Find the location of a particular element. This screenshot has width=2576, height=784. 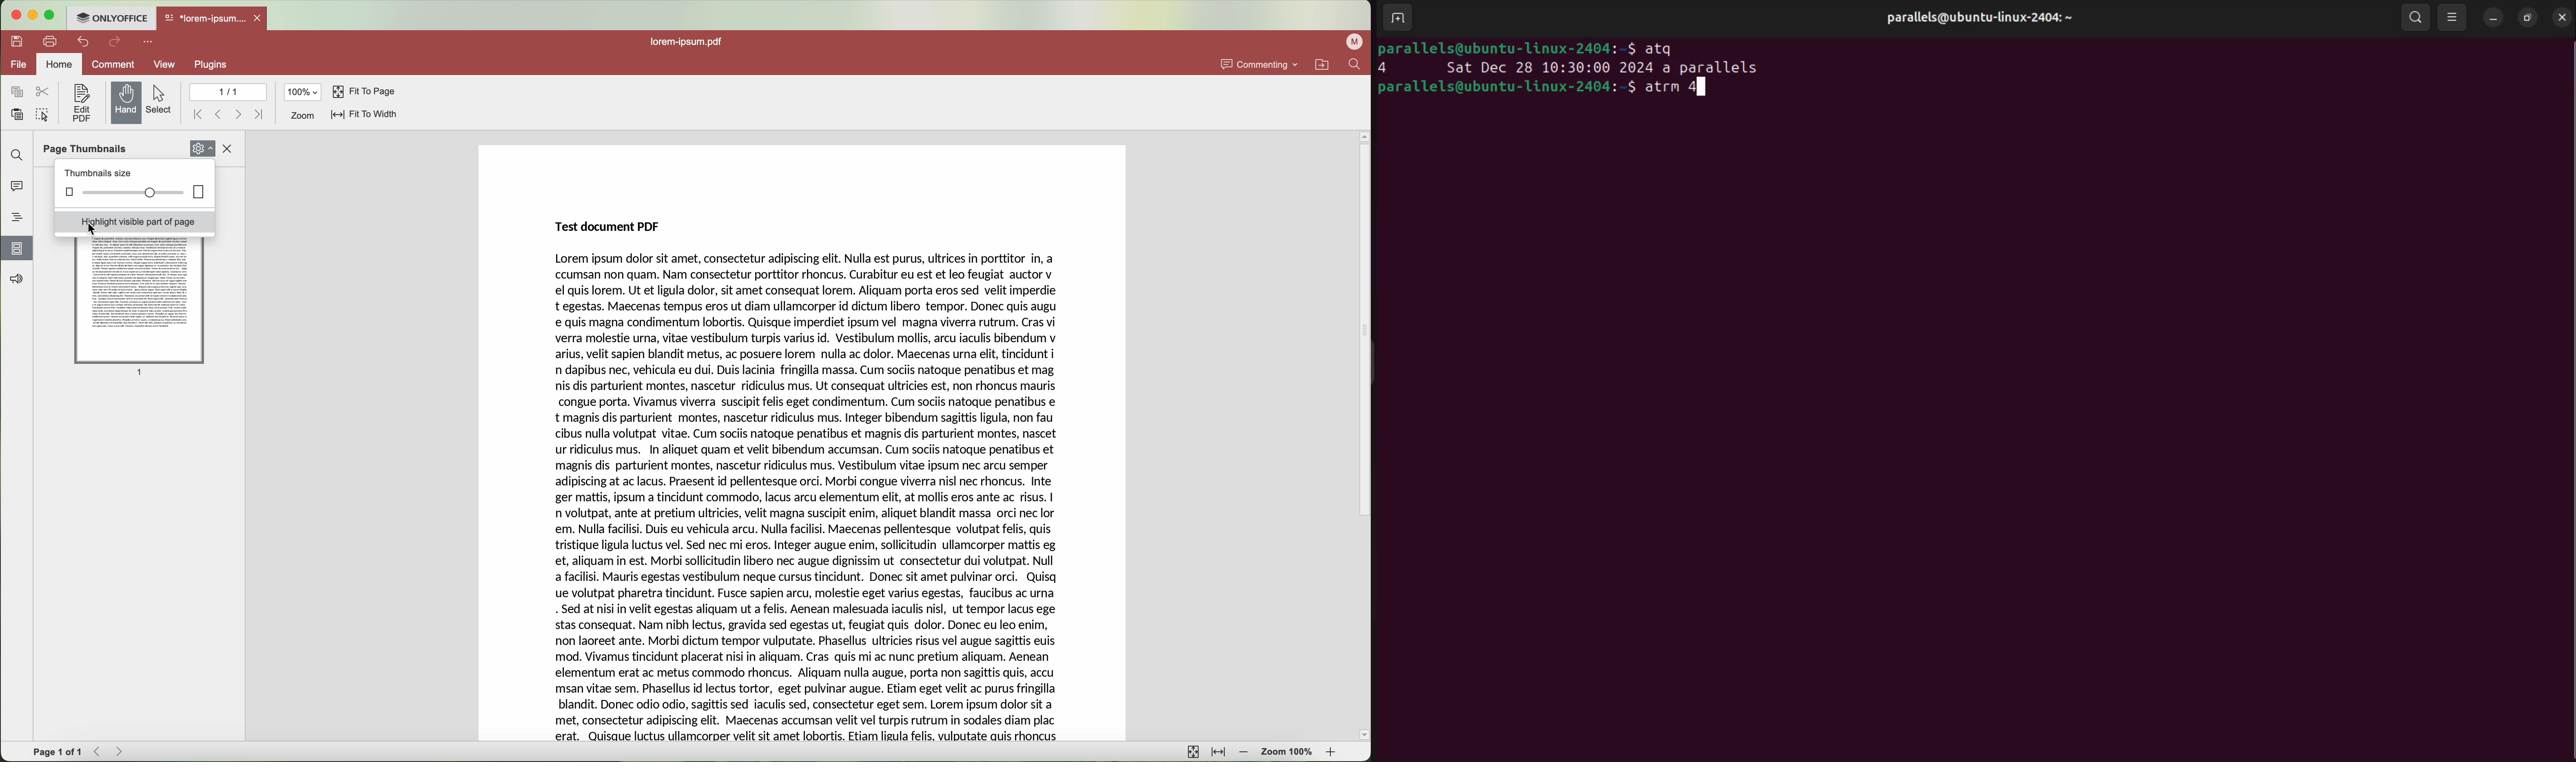

feedback and support is located at coordinates (14, 280).